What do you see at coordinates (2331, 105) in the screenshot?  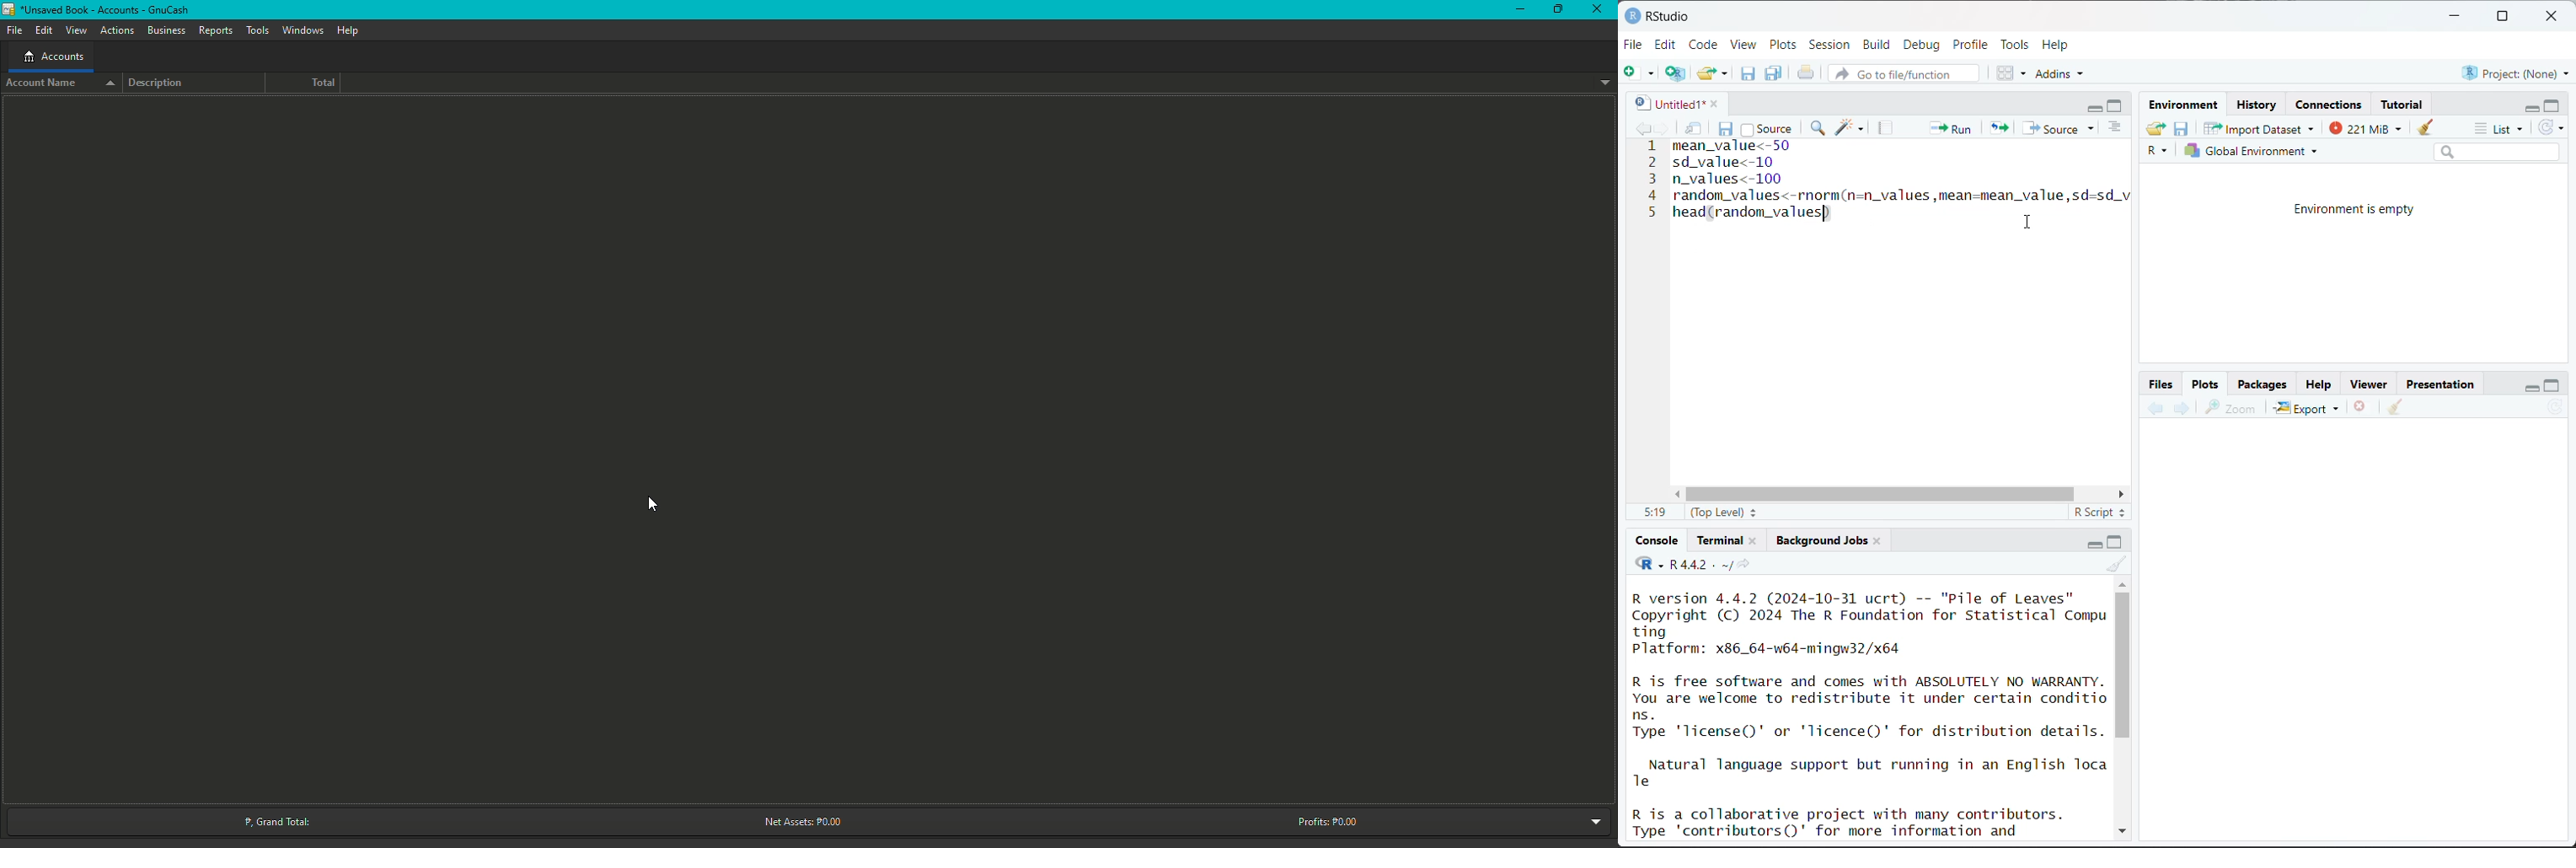 I see `Connections` at bounding box center [2331, 105].